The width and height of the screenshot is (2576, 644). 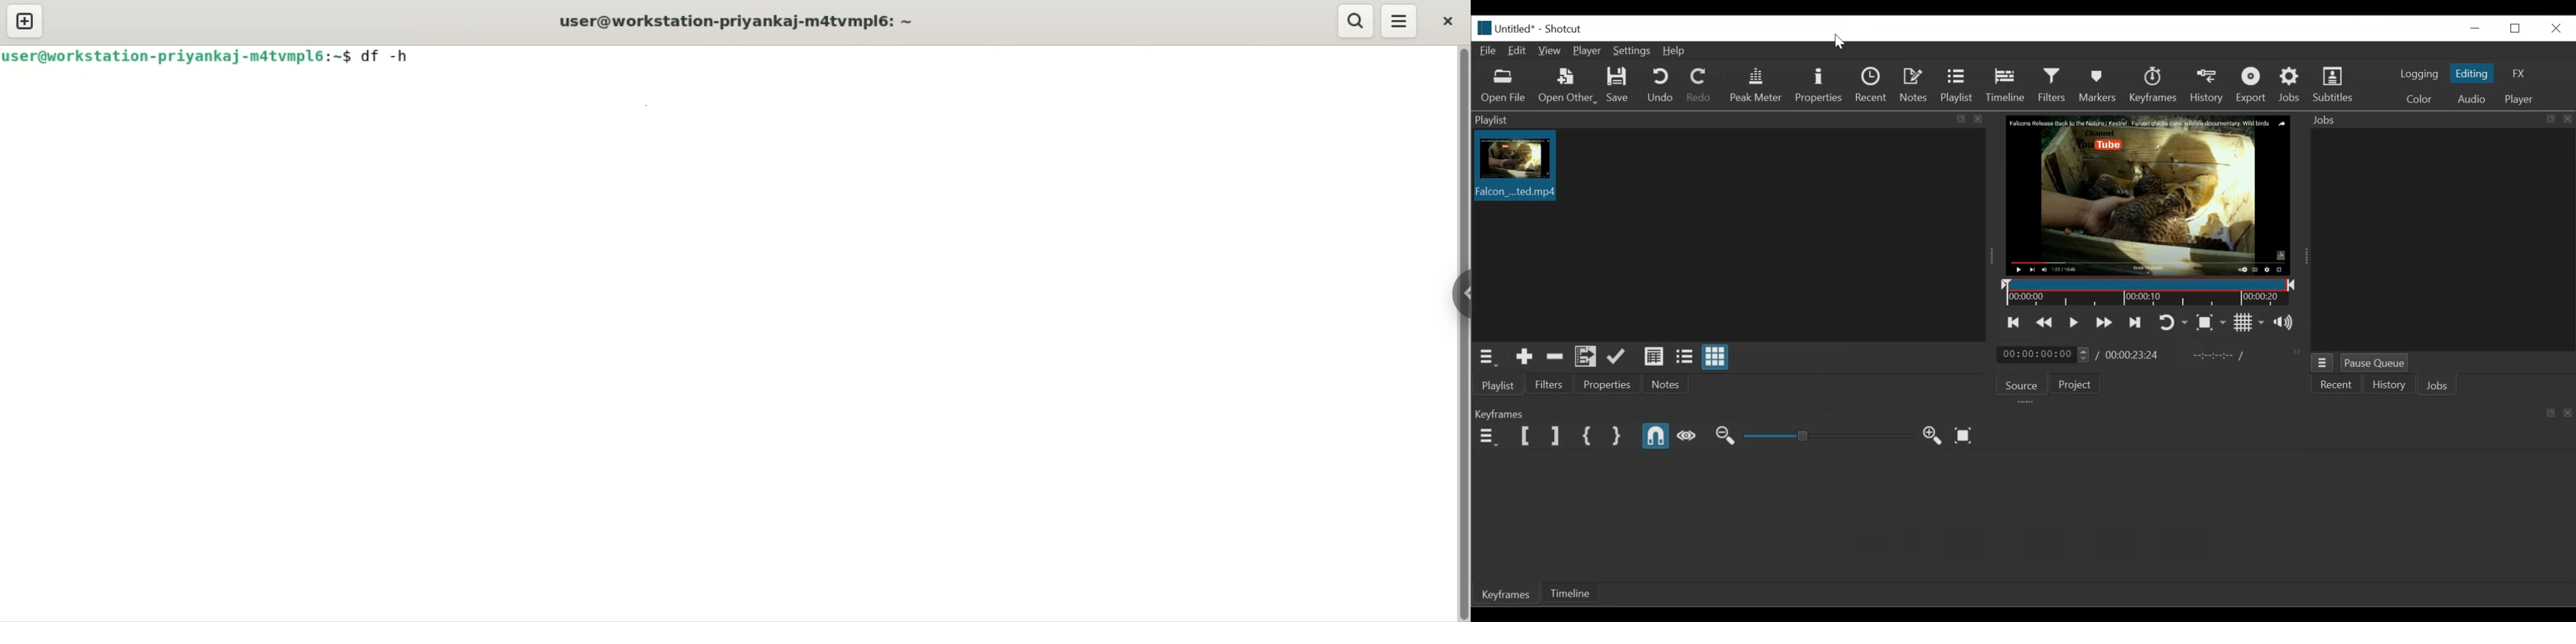 I want to click on Properties, so click(x=1605, y=384).